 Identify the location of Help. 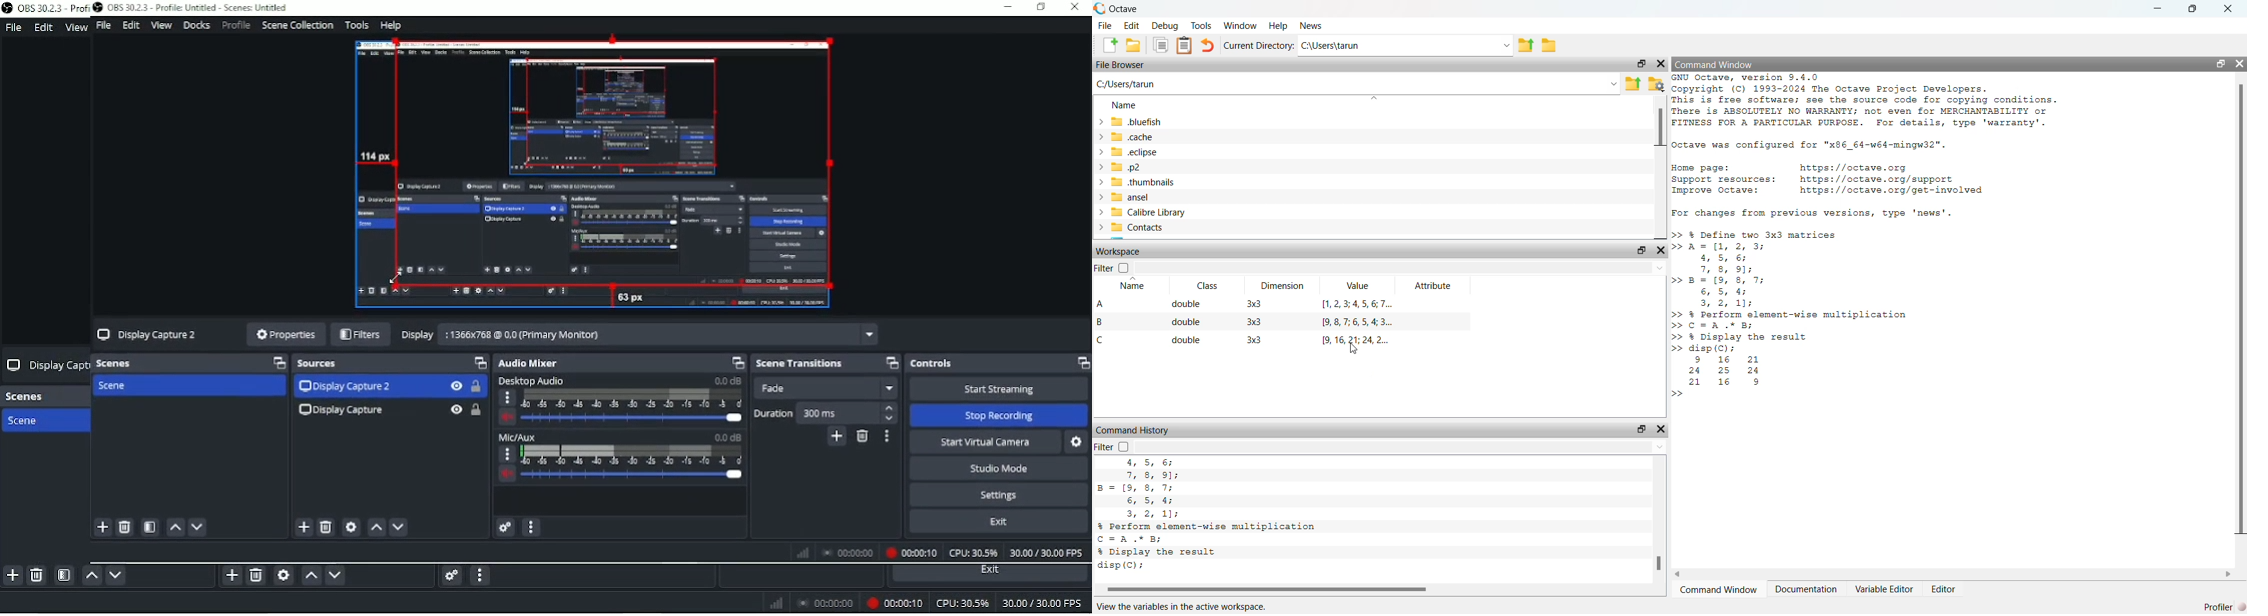
(396, 24).